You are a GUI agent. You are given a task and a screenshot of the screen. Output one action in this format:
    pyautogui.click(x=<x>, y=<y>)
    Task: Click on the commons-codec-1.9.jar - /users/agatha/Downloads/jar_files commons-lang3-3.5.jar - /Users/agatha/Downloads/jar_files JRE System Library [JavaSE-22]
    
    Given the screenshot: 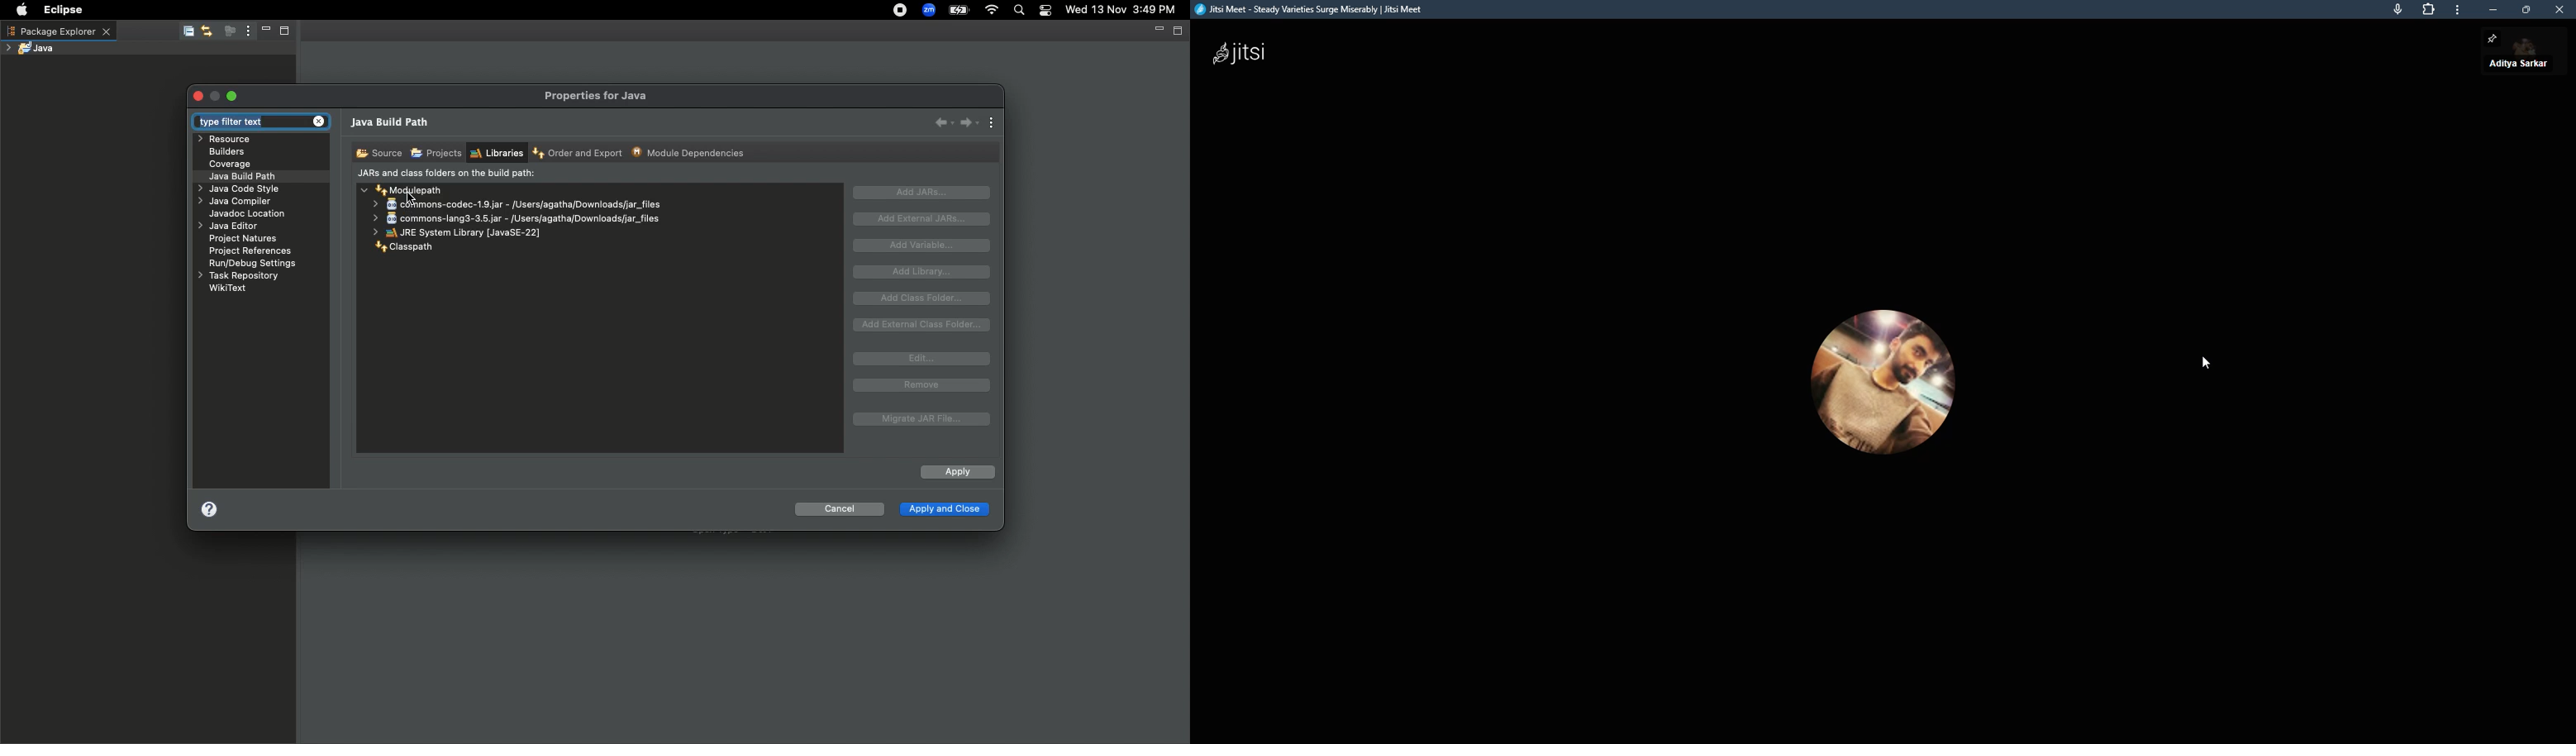 What is the action you would take?
    pyautogui.click(x=514, y=218)
    